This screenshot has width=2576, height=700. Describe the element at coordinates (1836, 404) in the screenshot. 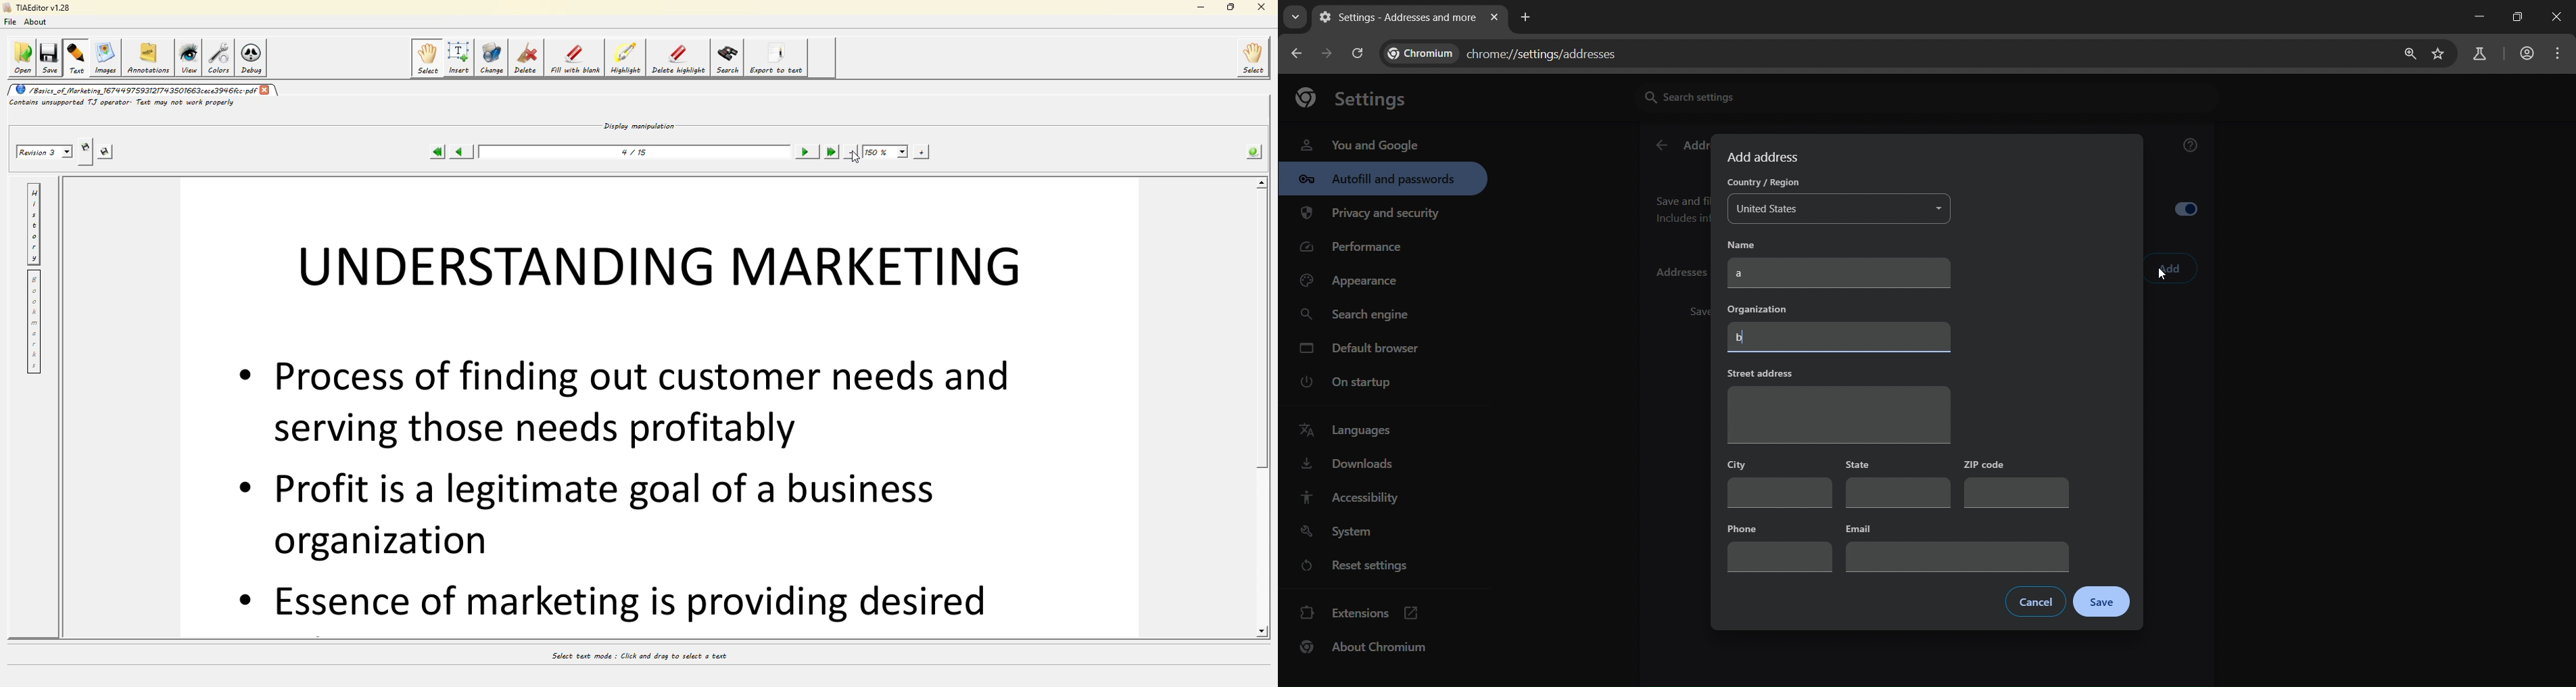

I see `street address` at that location.